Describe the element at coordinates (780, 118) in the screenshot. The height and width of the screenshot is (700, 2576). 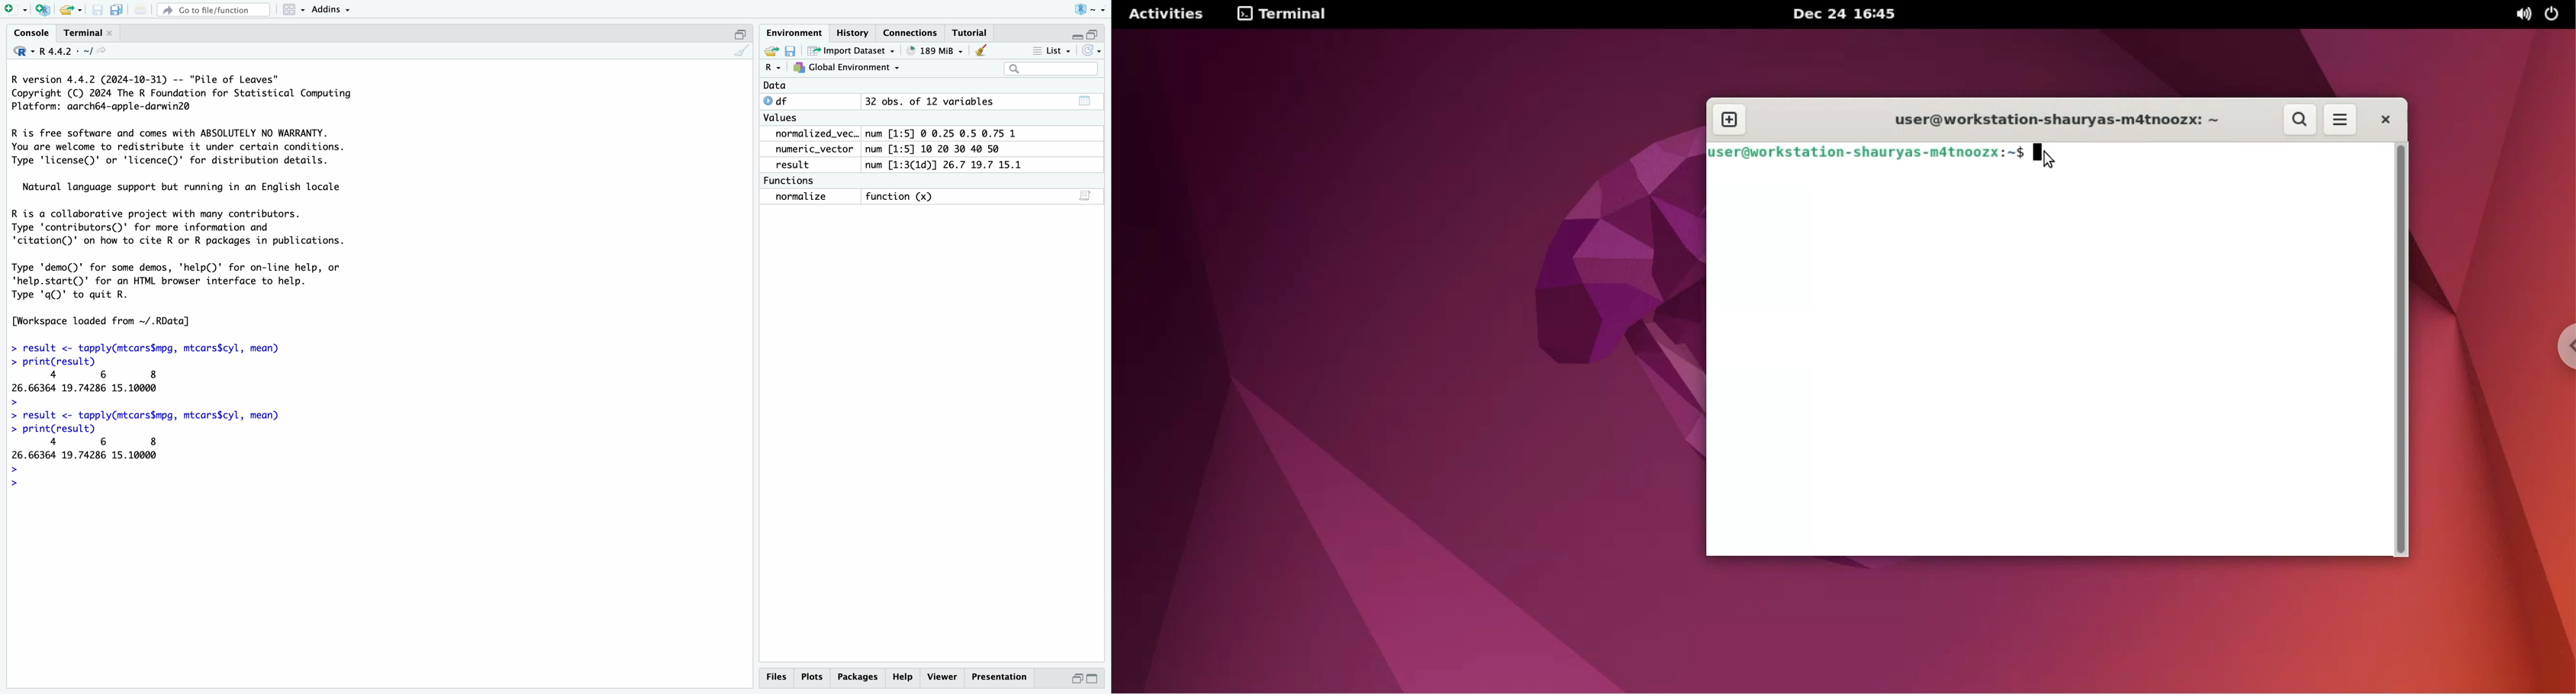
I see `Values` at that location.